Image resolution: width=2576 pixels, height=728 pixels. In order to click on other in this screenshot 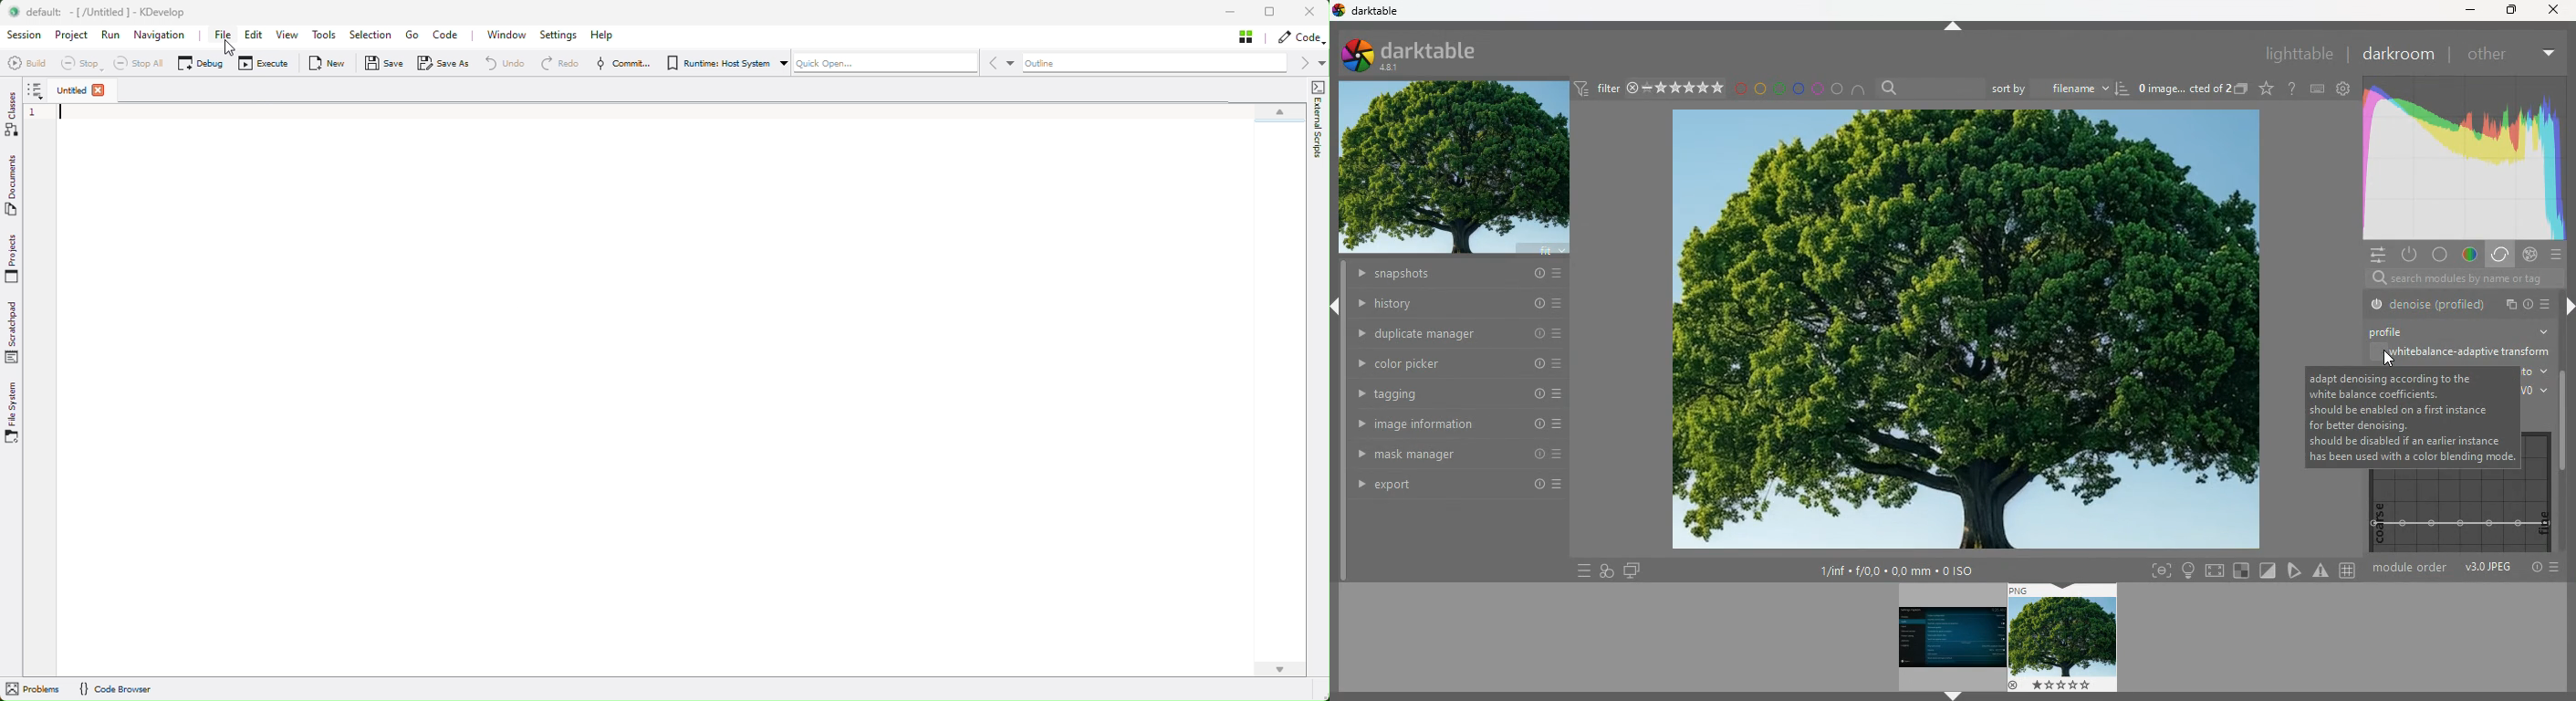, I will do `click(2492, 53)`.